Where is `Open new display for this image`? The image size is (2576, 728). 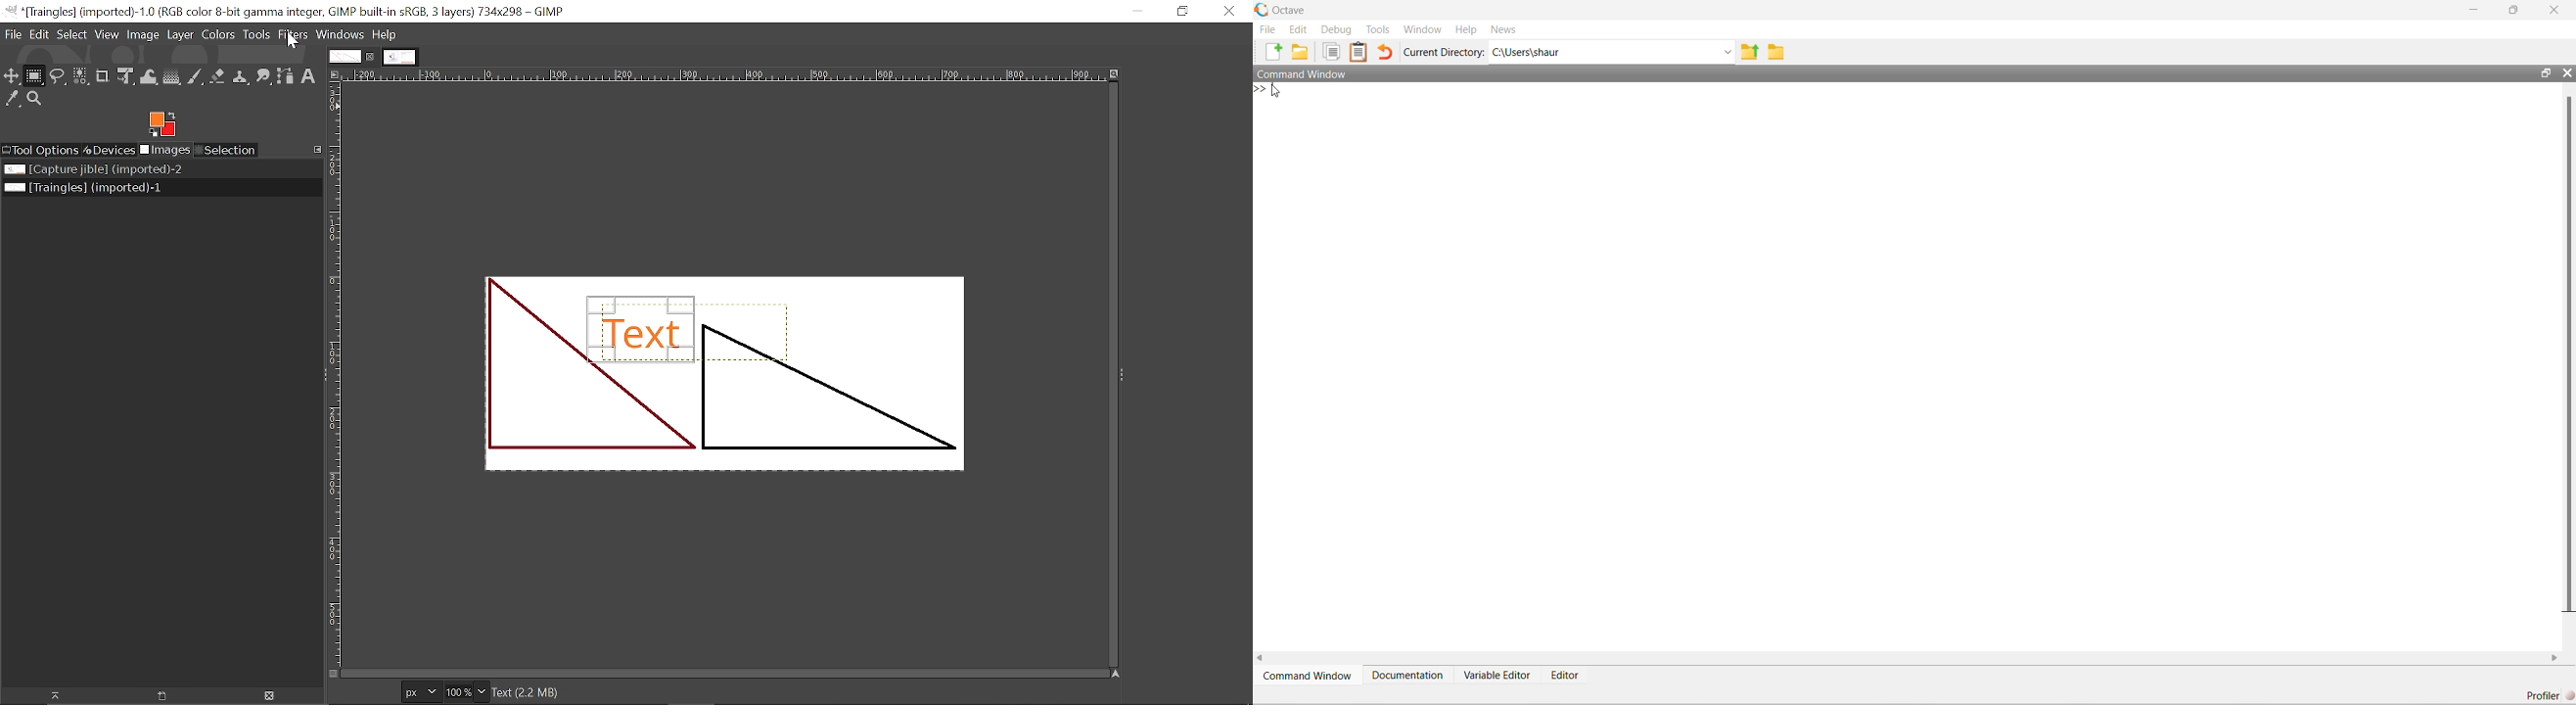
Open new display for this image is located at coordinates (161, 696).